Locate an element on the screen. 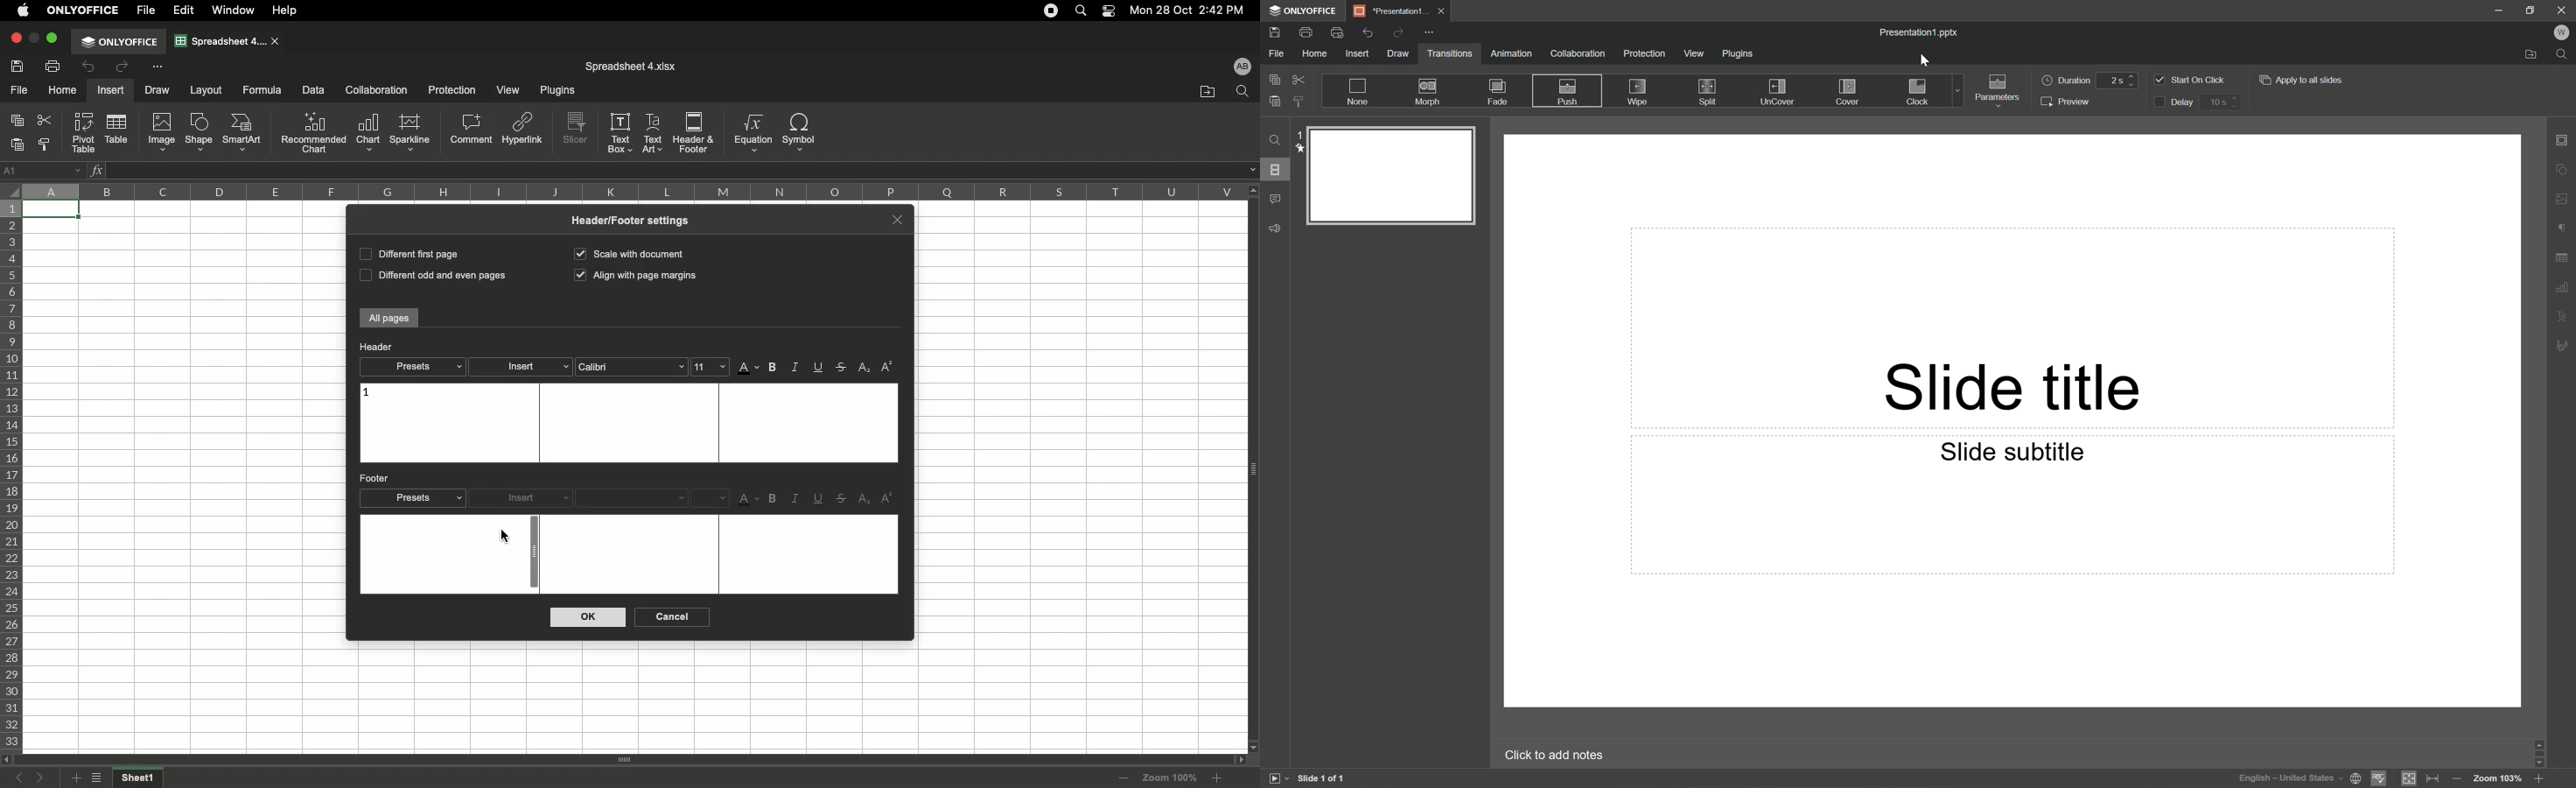 Image resolution: width=2576 pixels, height=812 pixels. Text art settings is located at coordinates (2567, 318).